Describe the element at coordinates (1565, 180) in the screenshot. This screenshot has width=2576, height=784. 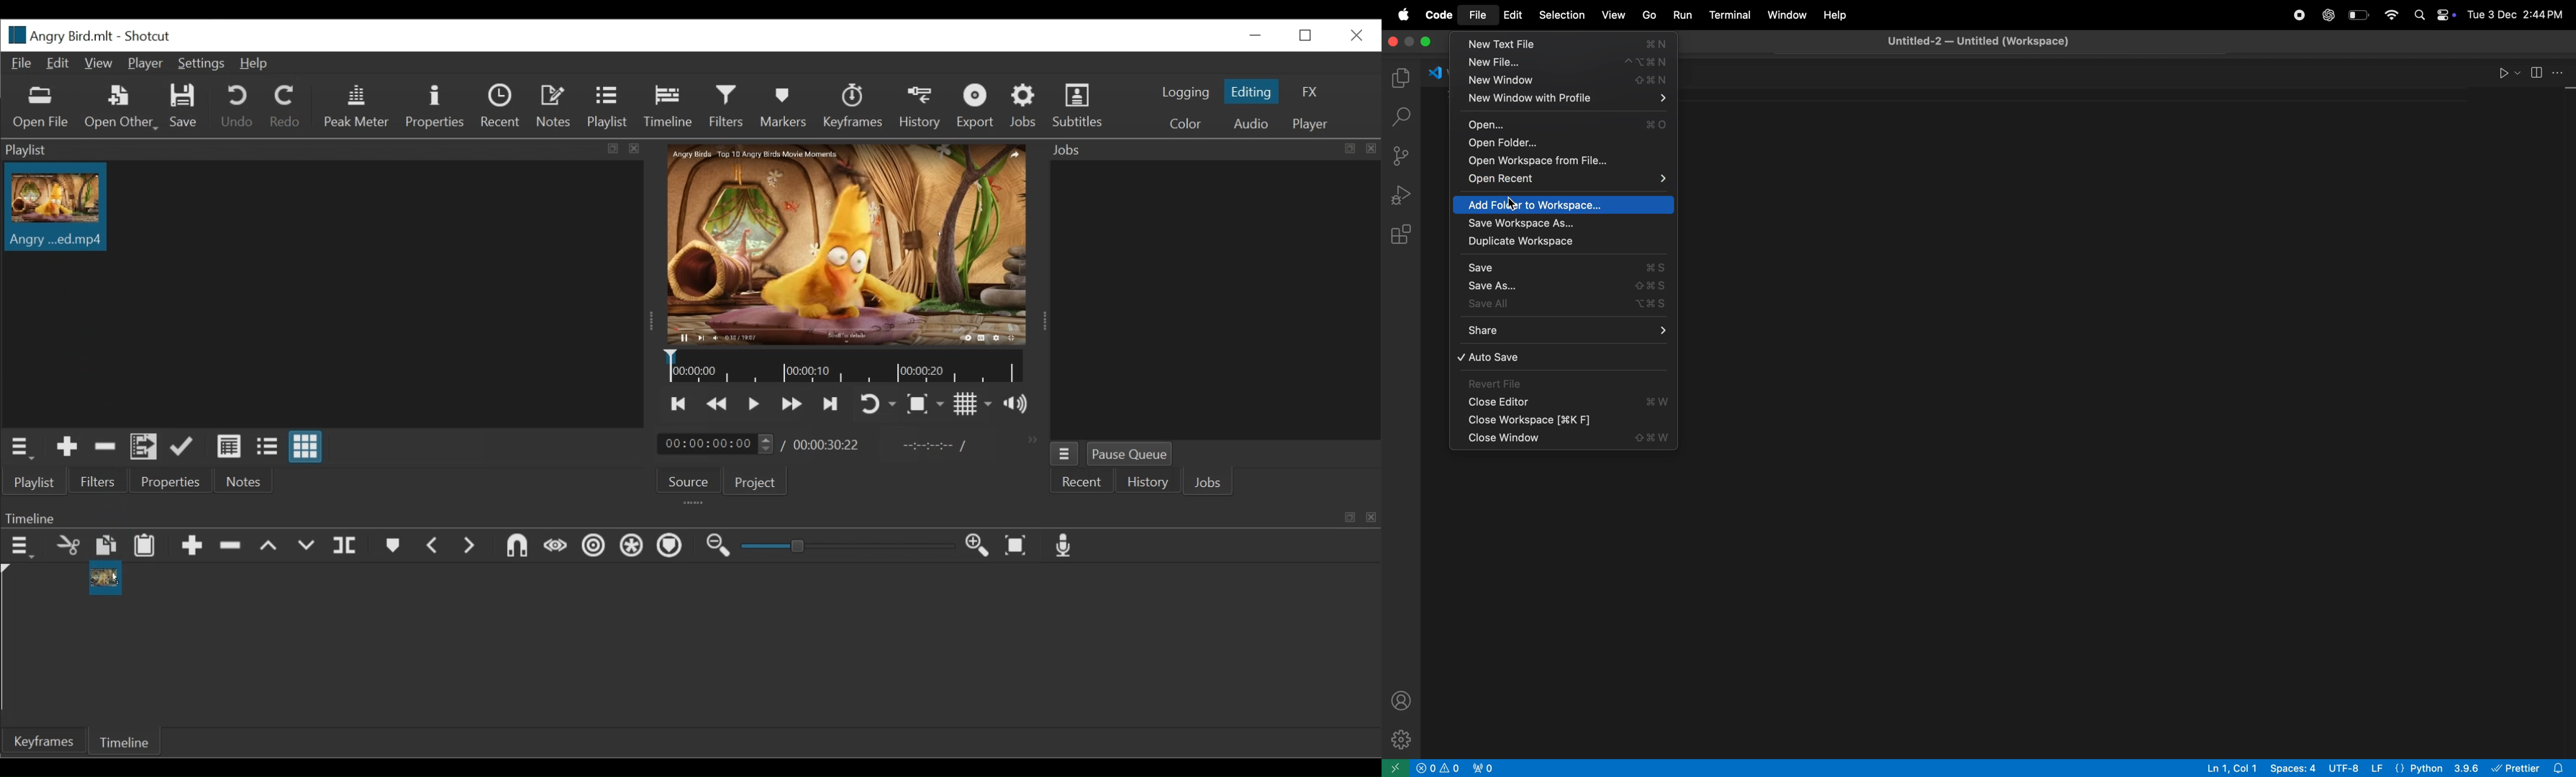
I see `open recent` at that location.